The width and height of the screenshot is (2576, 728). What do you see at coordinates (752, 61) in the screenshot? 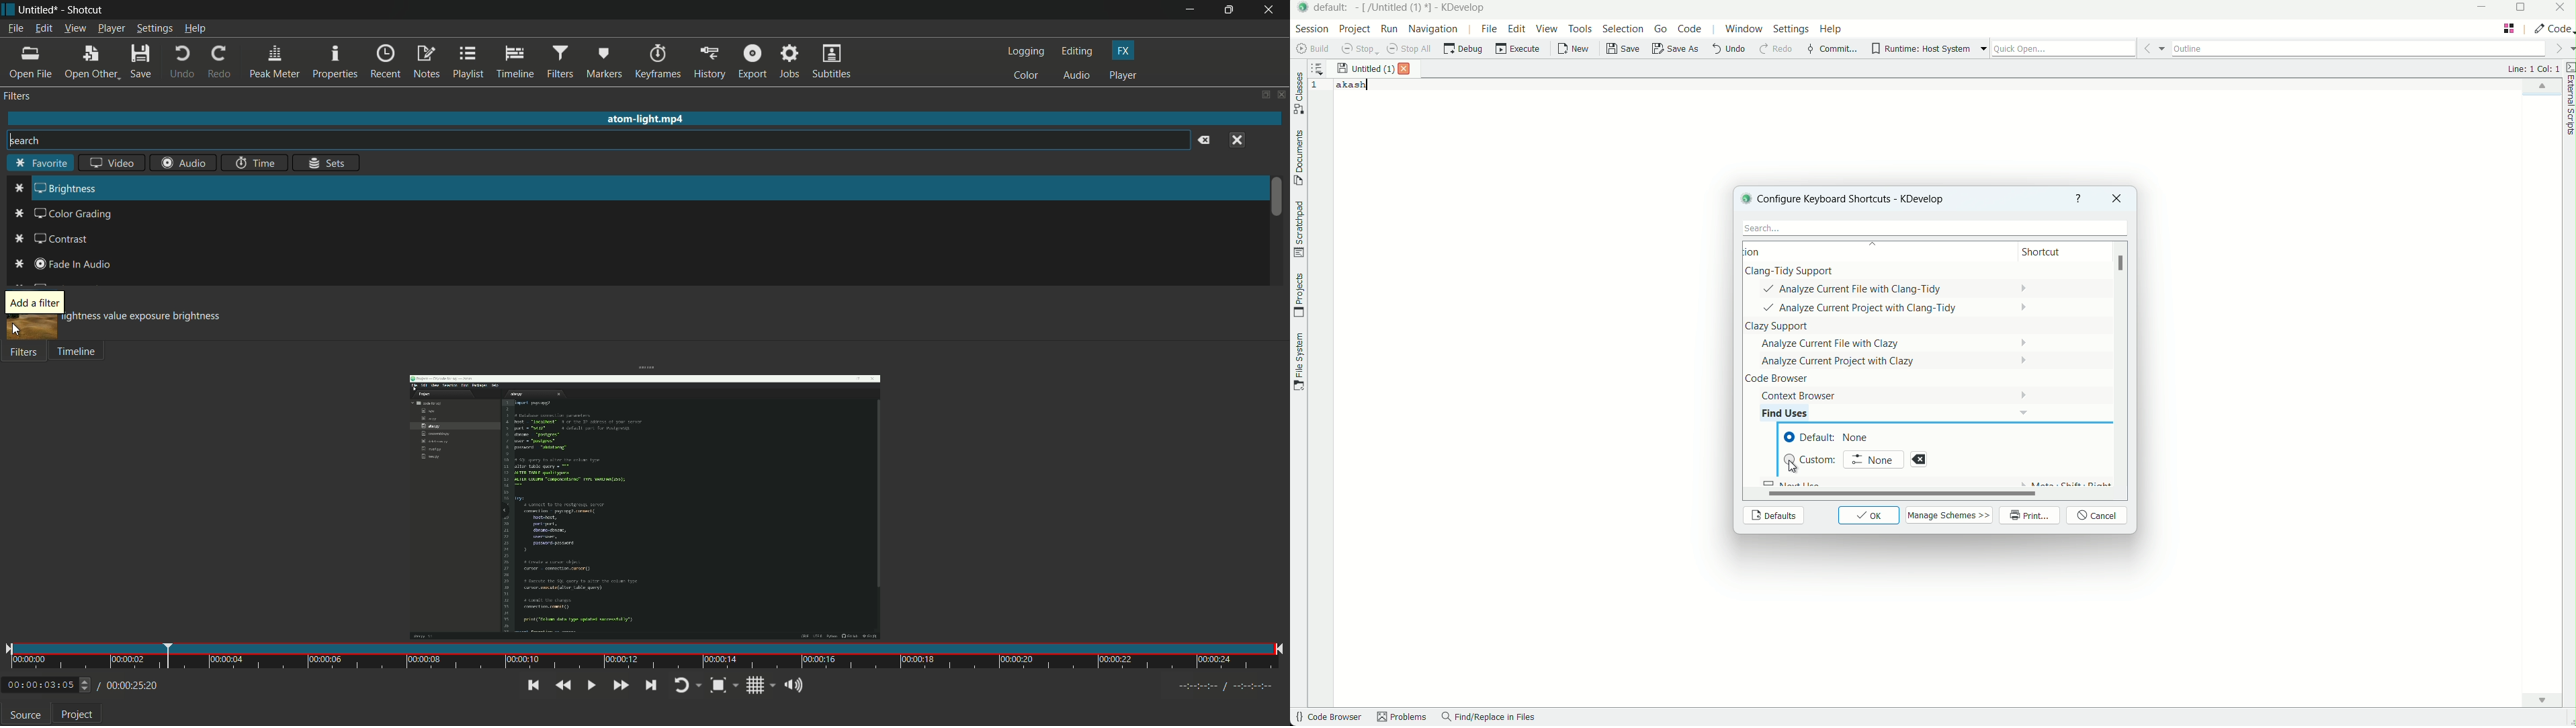
I see `export` at bounding box center [752, 61].